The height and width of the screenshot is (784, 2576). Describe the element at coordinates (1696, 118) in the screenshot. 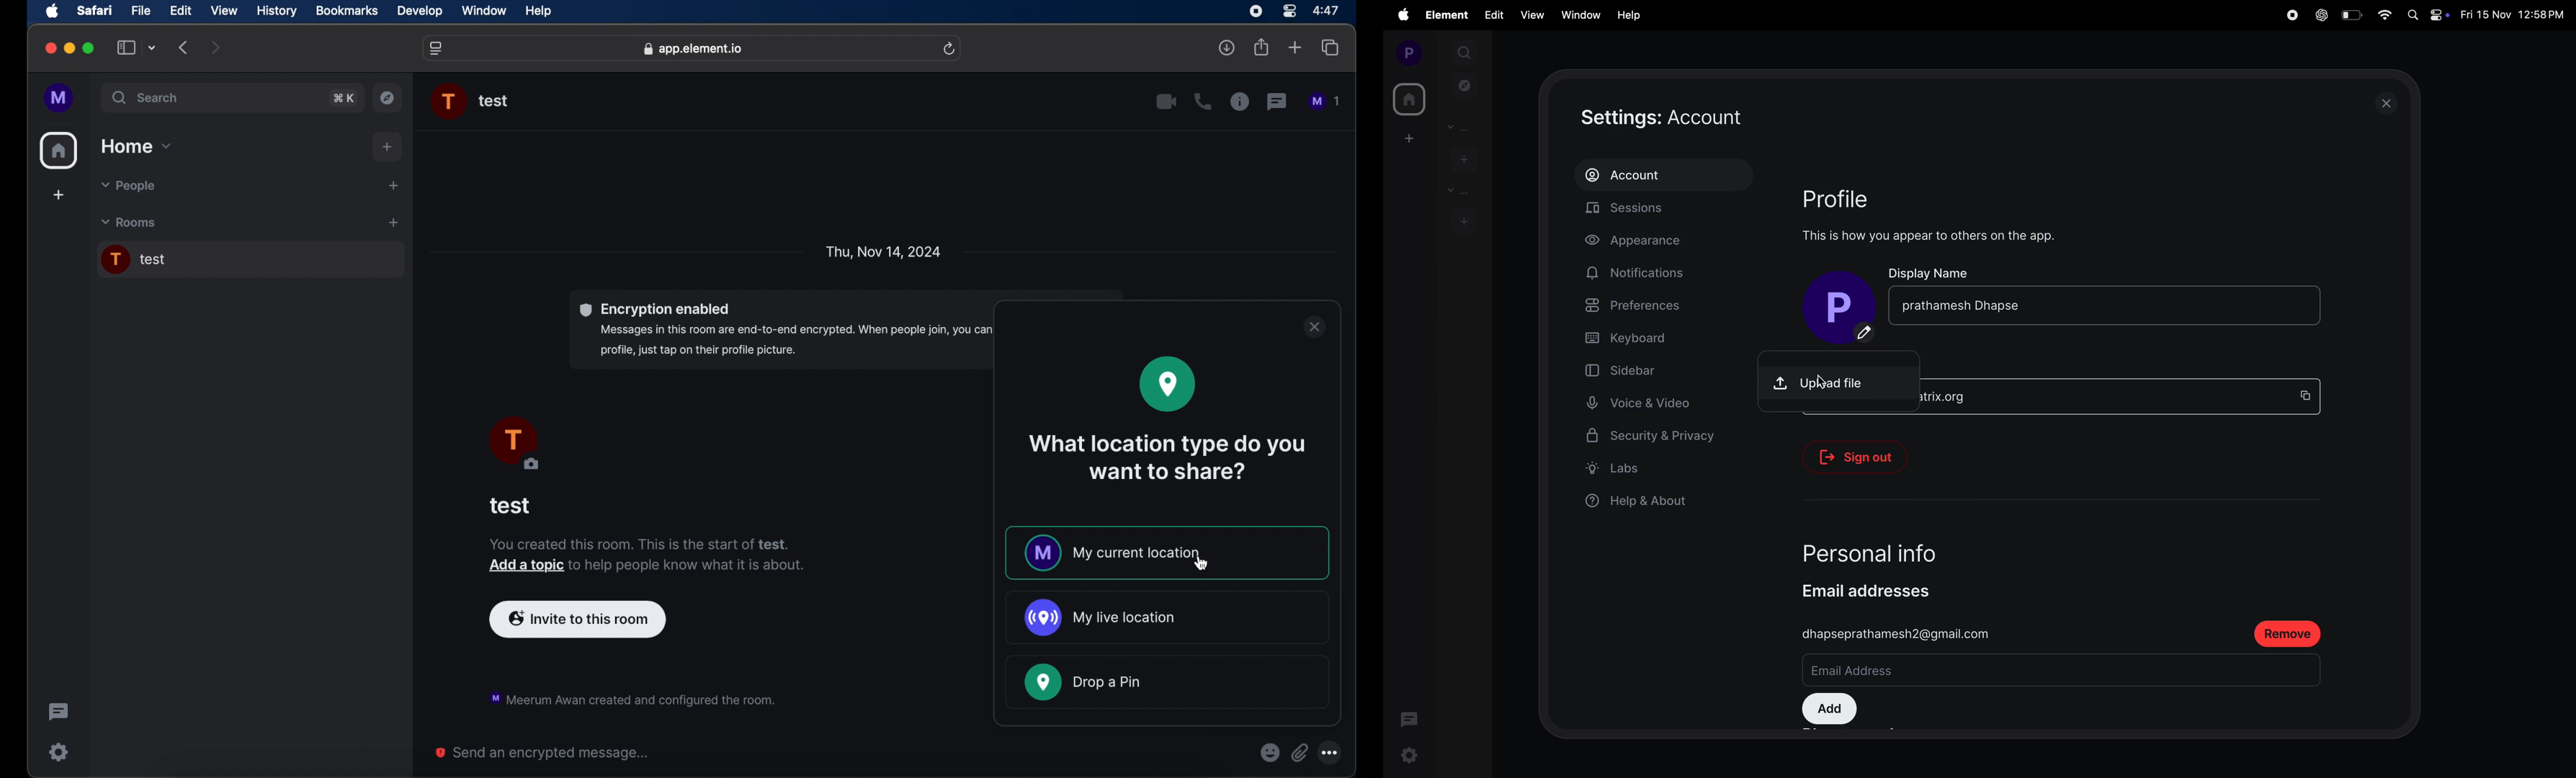

I see `settings account` at that location.